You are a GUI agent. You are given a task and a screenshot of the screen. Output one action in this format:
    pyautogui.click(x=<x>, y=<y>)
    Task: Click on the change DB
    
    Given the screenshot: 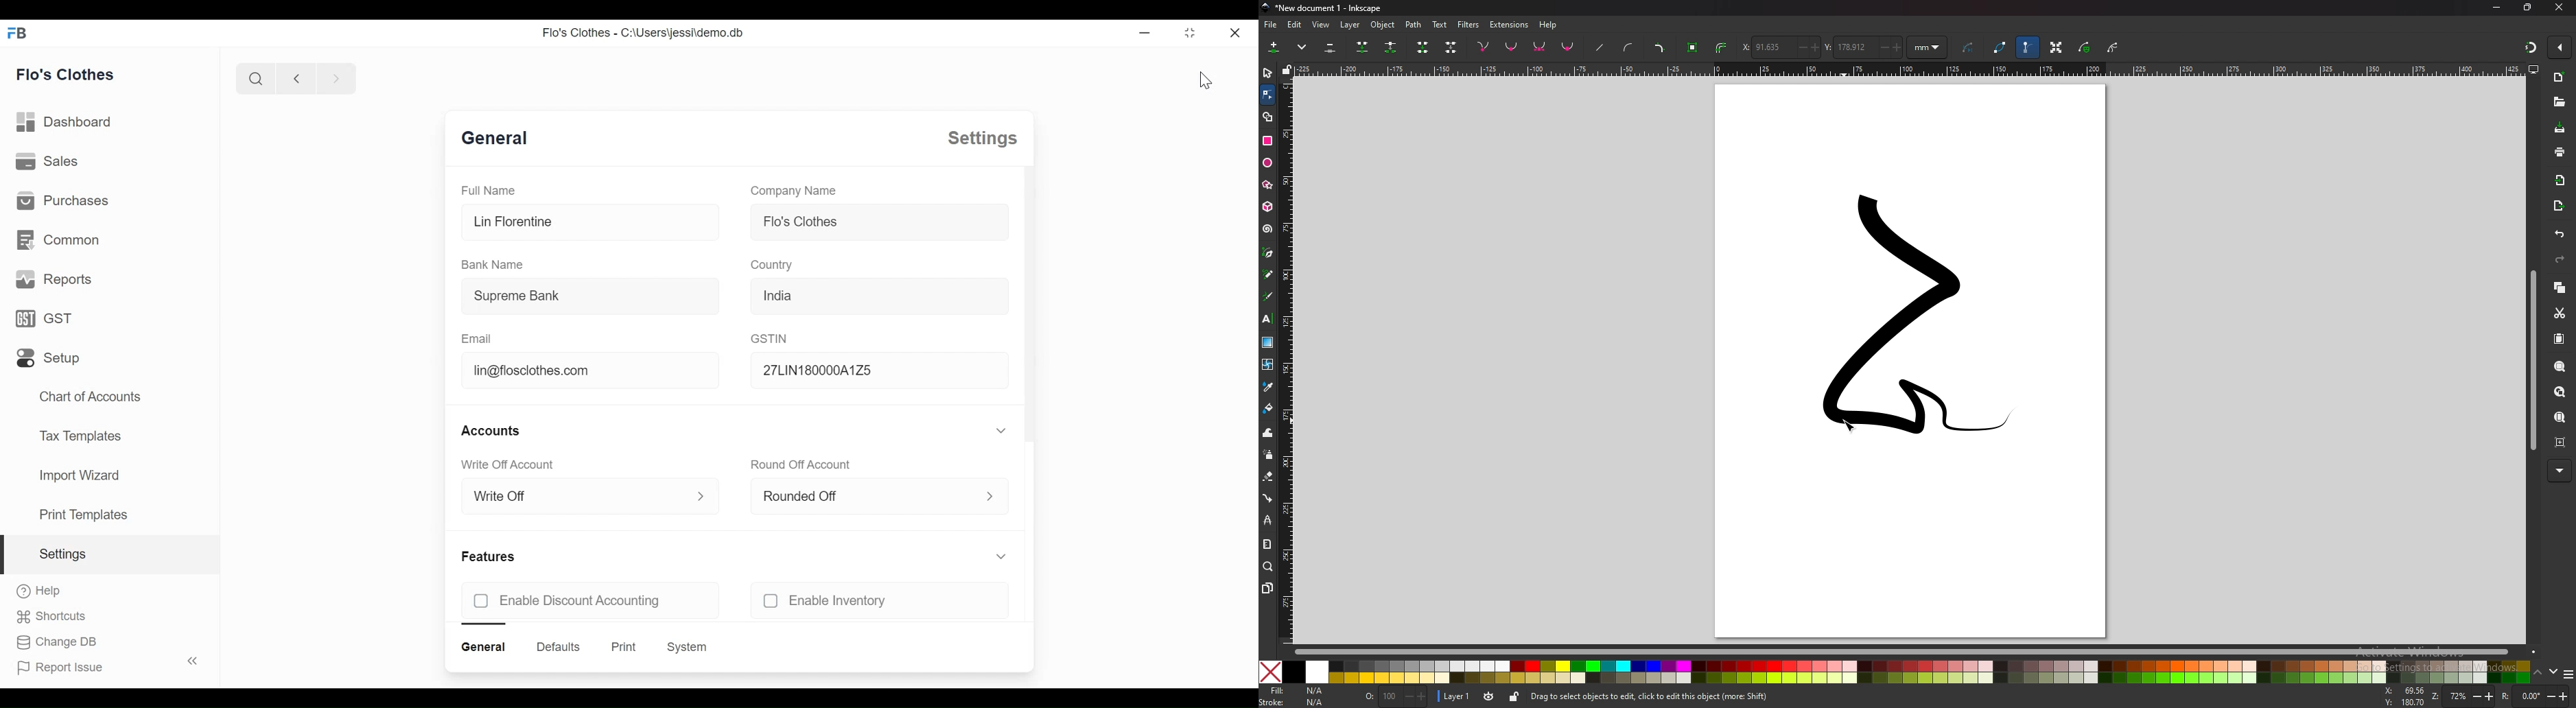 What is the action you would take?
    pyautogui.click(x=55, y=642)
    